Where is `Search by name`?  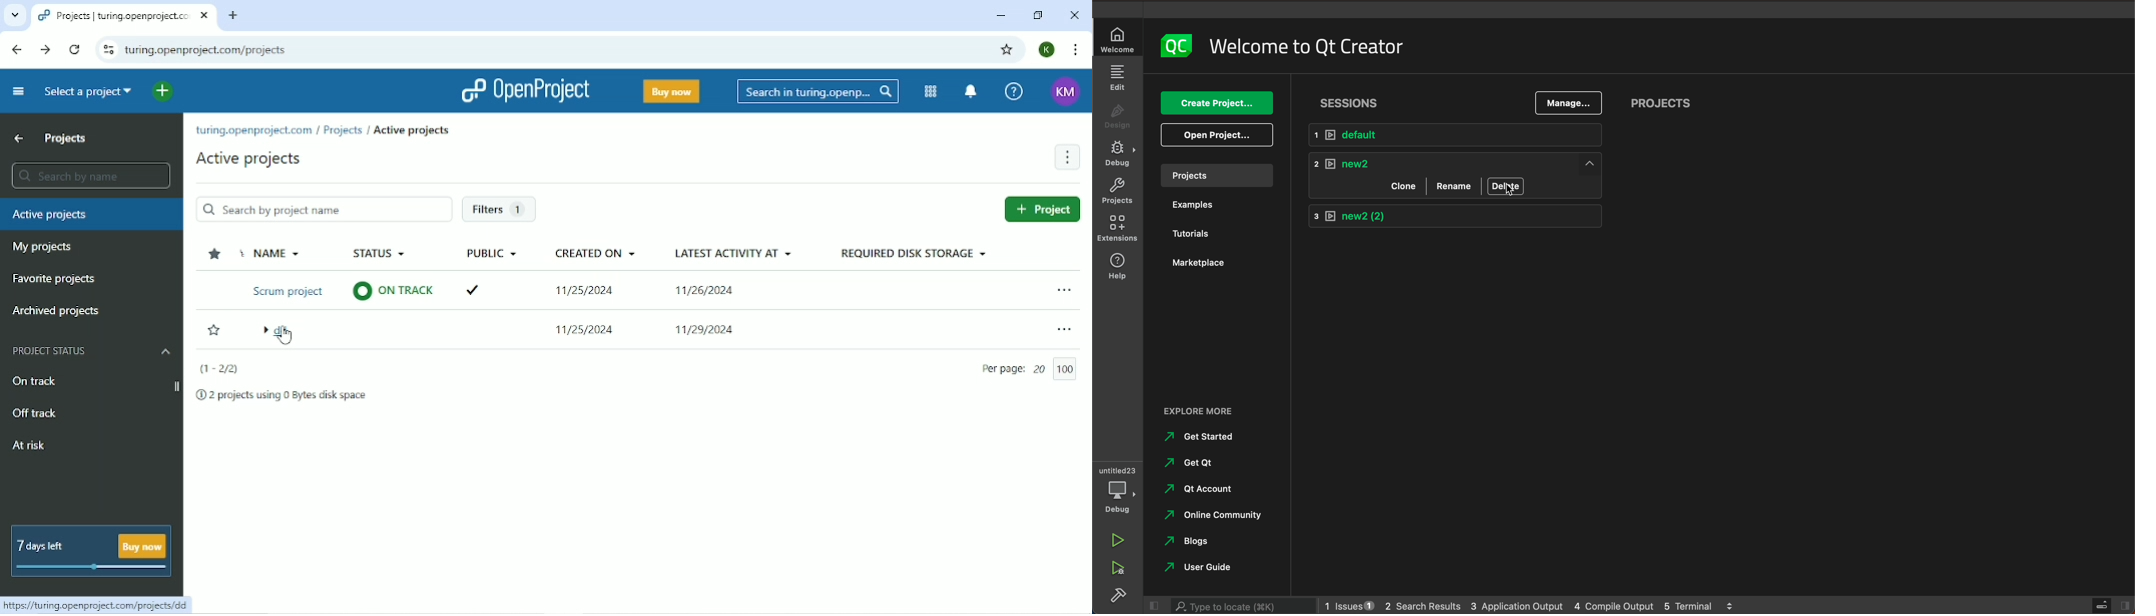
Search by name is located at coordinates (91, 175).